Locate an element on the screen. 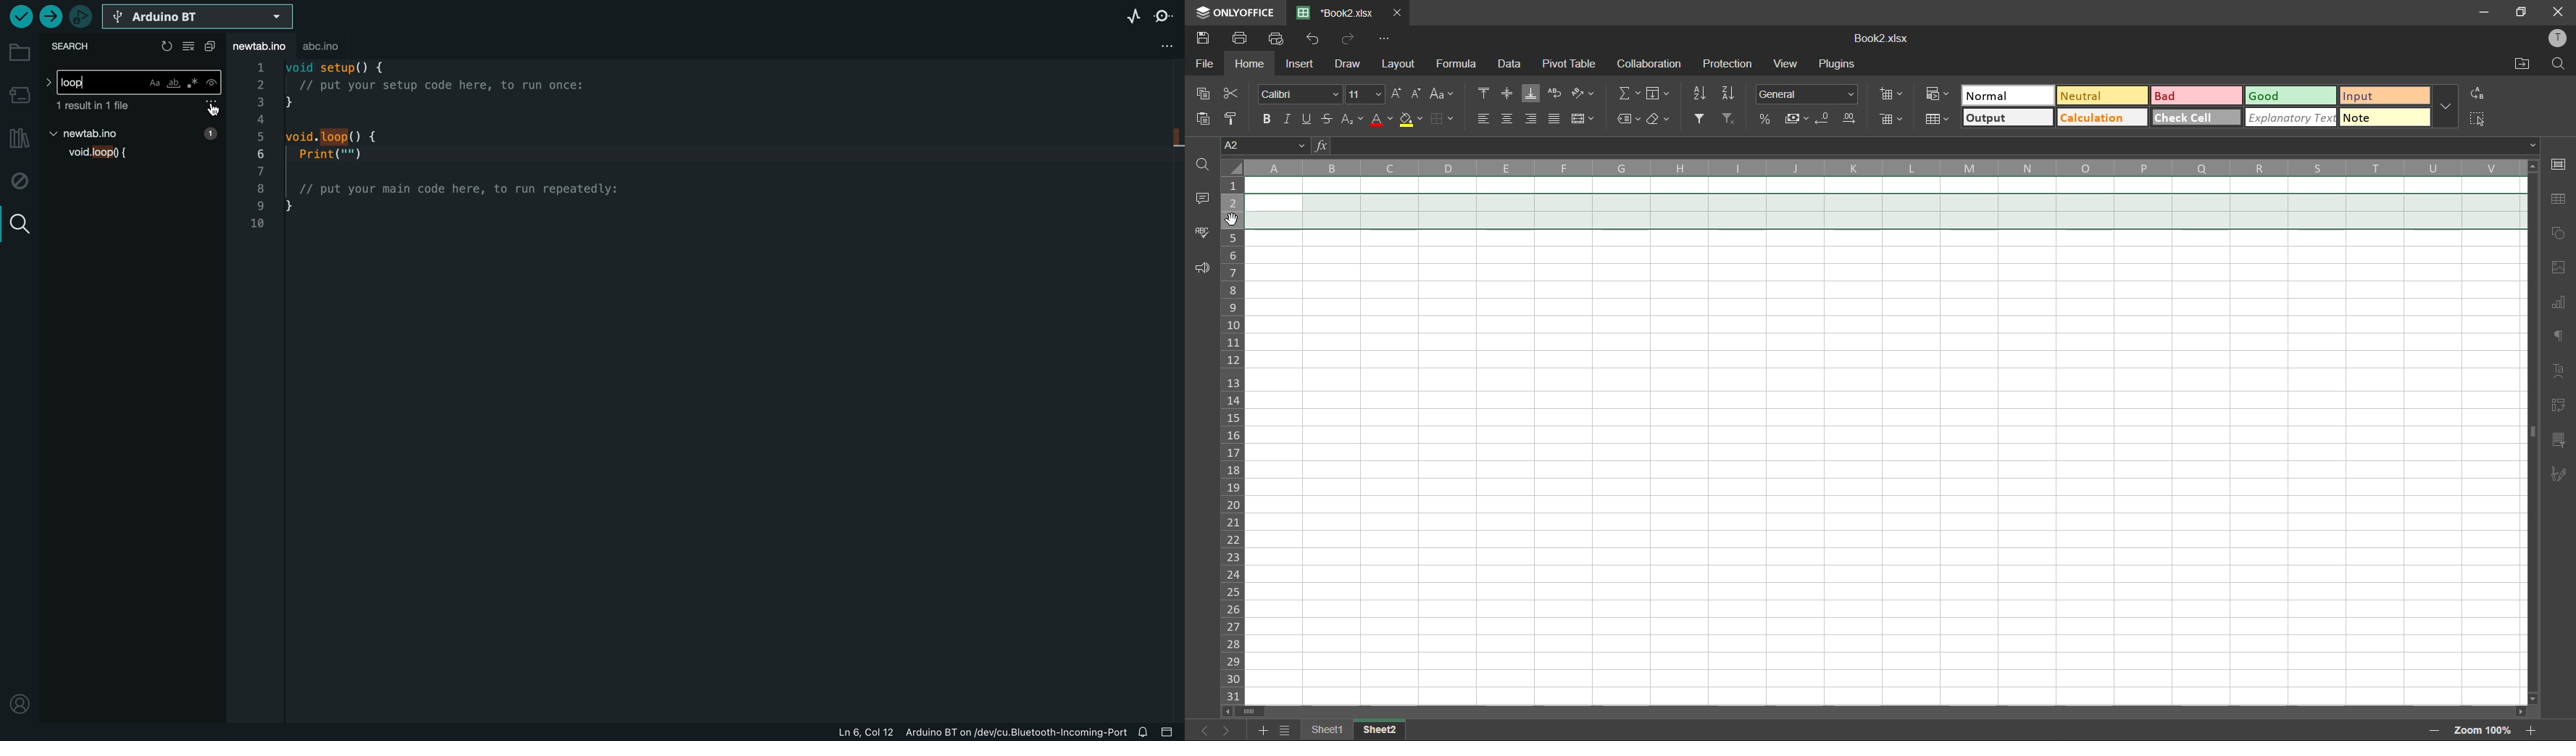 The image size is (2576, 756). normal is located at coordinates (2004, 95).